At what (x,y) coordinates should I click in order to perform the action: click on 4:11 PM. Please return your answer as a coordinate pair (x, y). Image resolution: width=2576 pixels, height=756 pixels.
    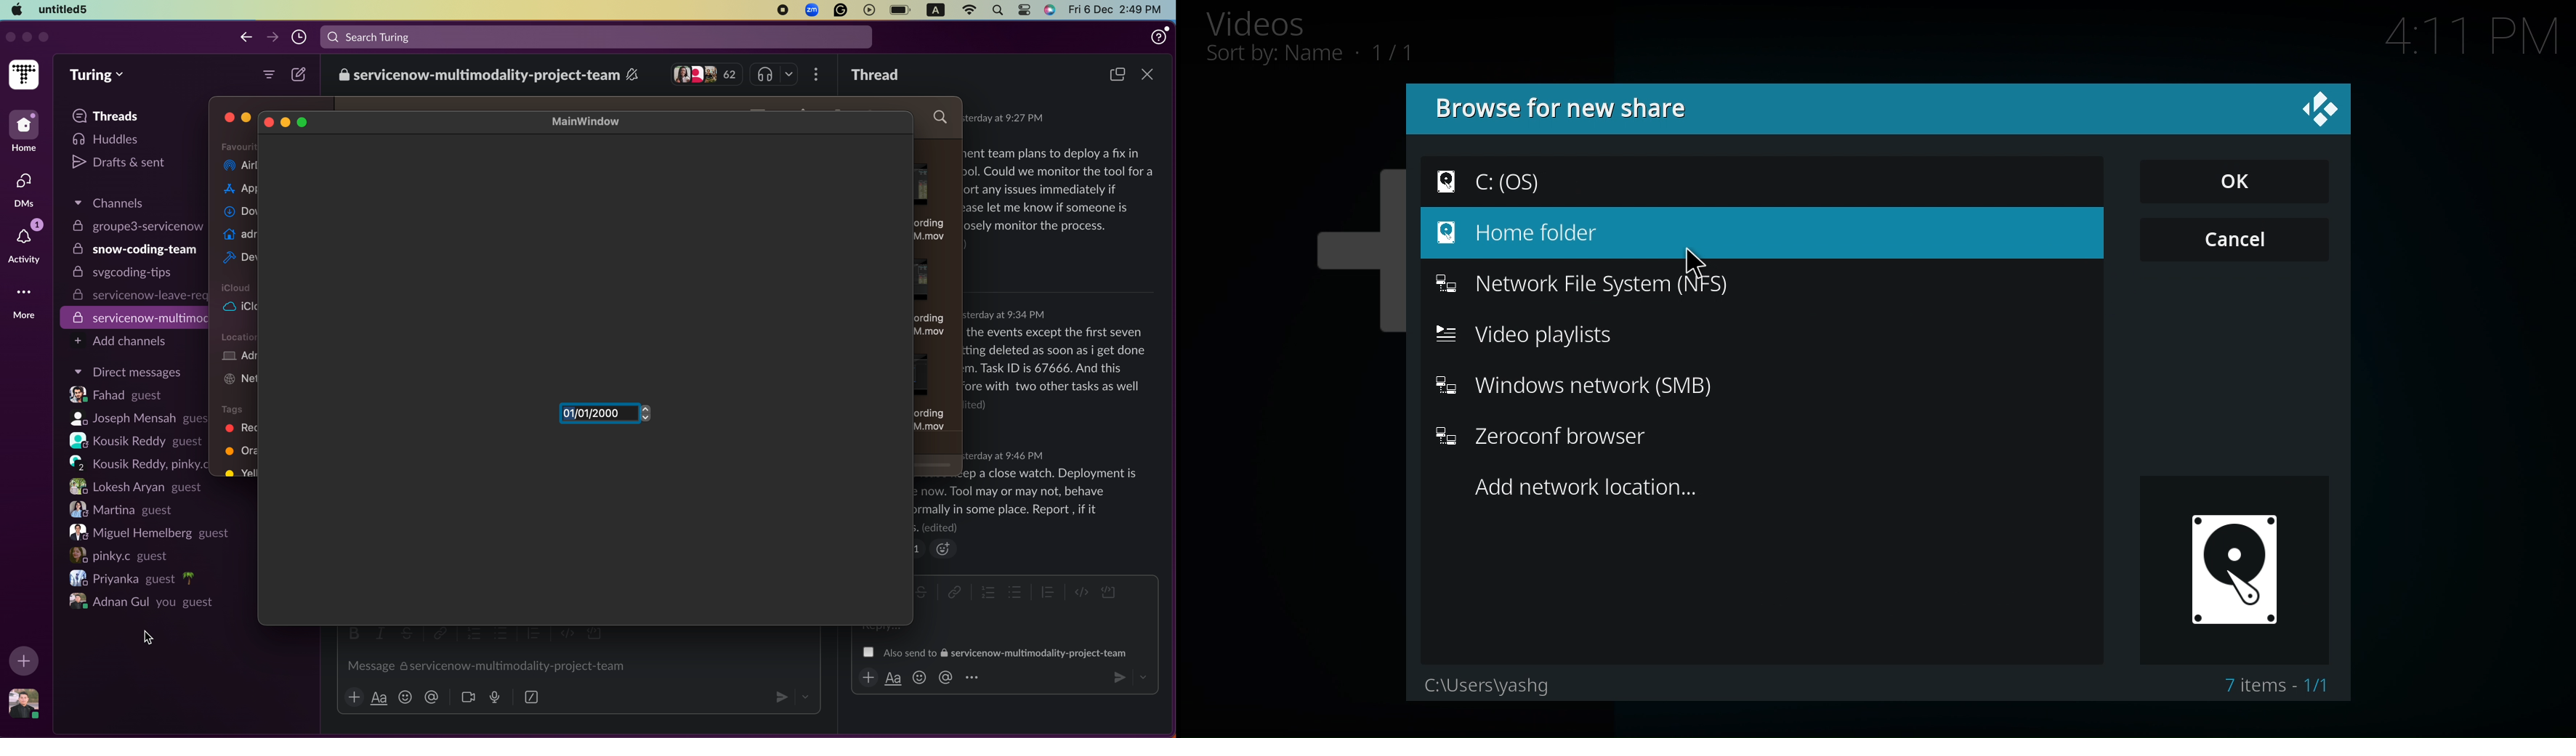
    Looking at the image, I should click on (2471, 40).